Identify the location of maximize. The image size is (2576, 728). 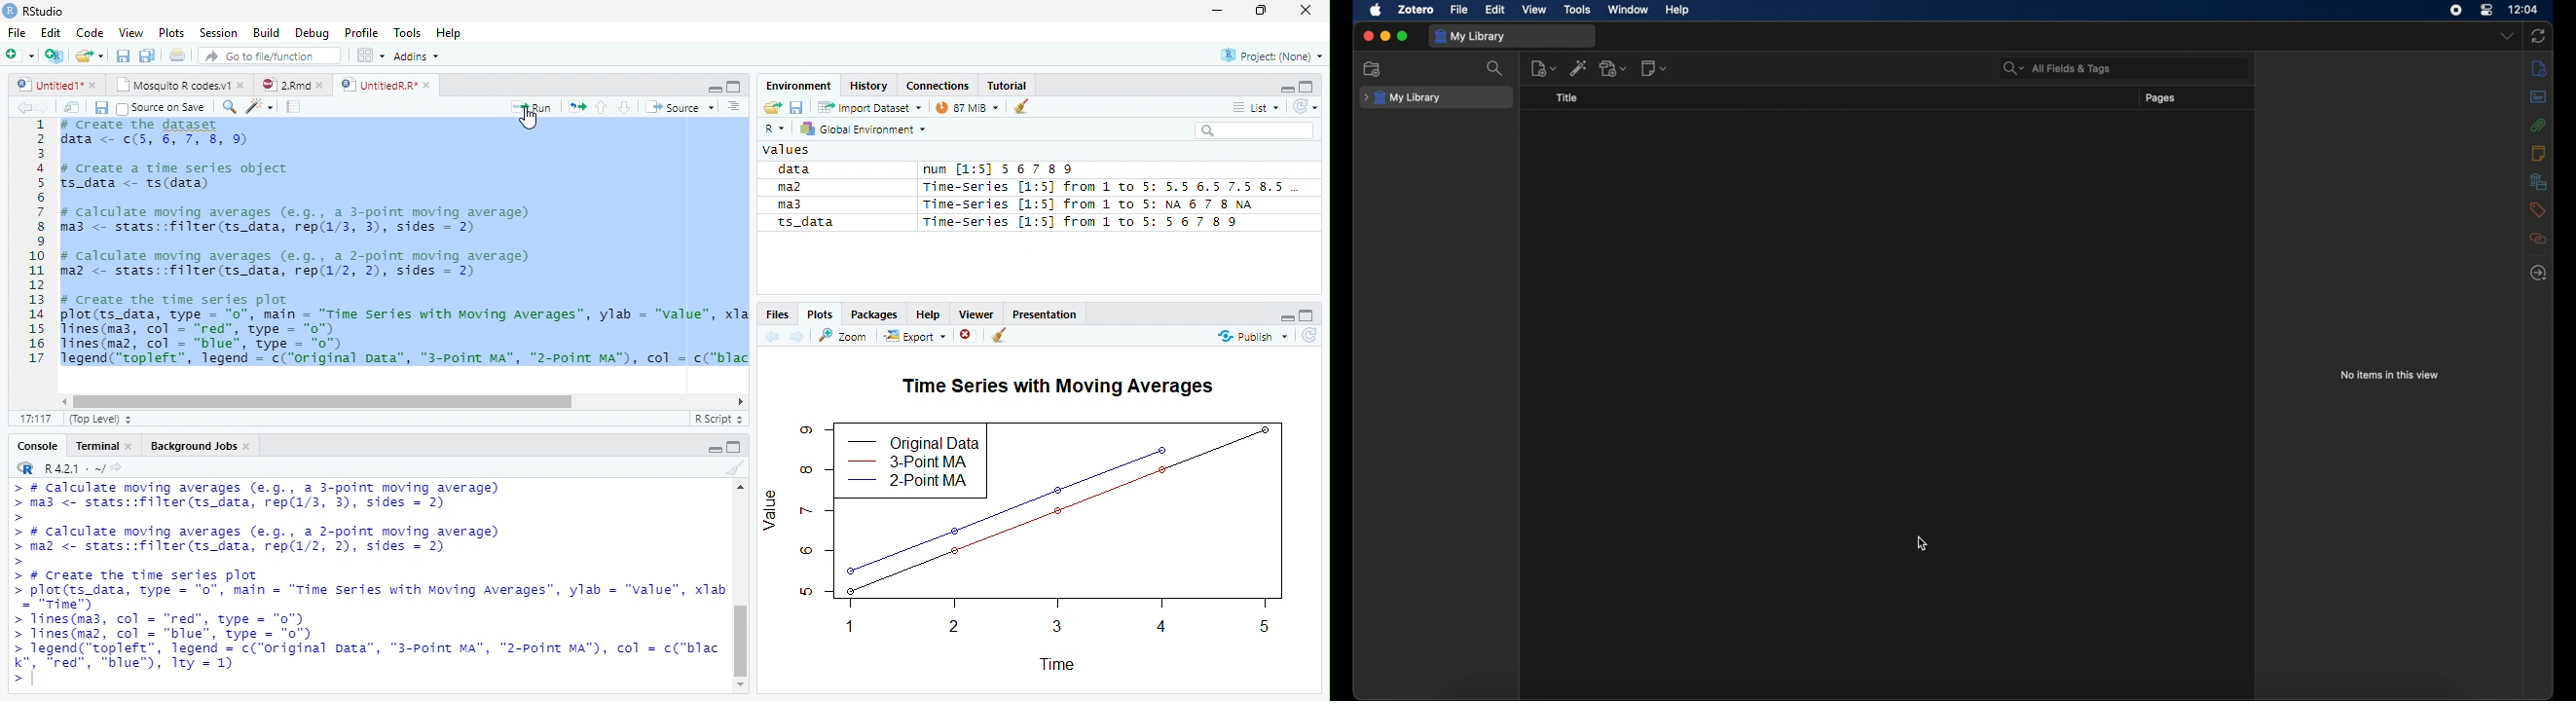
(1305, 316).